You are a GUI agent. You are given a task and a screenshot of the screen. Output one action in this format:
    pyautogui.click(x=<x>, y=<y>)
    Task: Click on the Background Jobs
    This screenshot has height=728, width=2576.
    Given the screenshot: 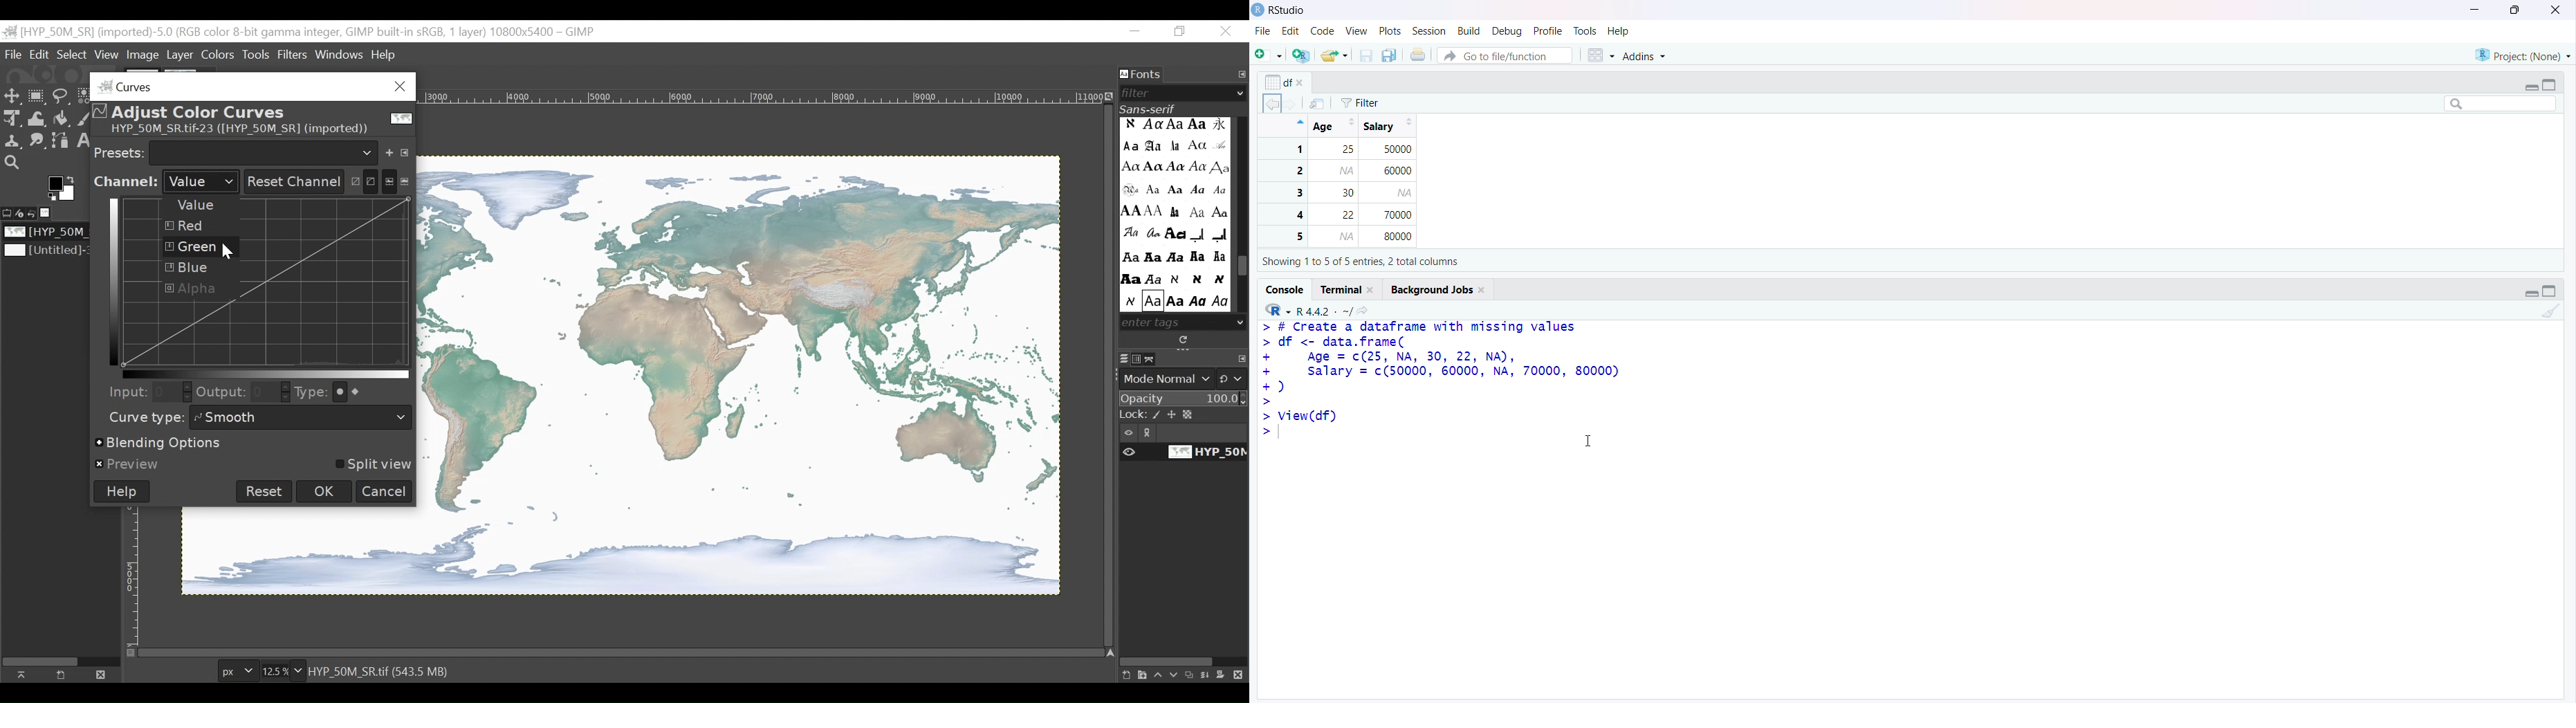 What is the action you would take?
    pyautogui.click(x=1439, y=289)
    